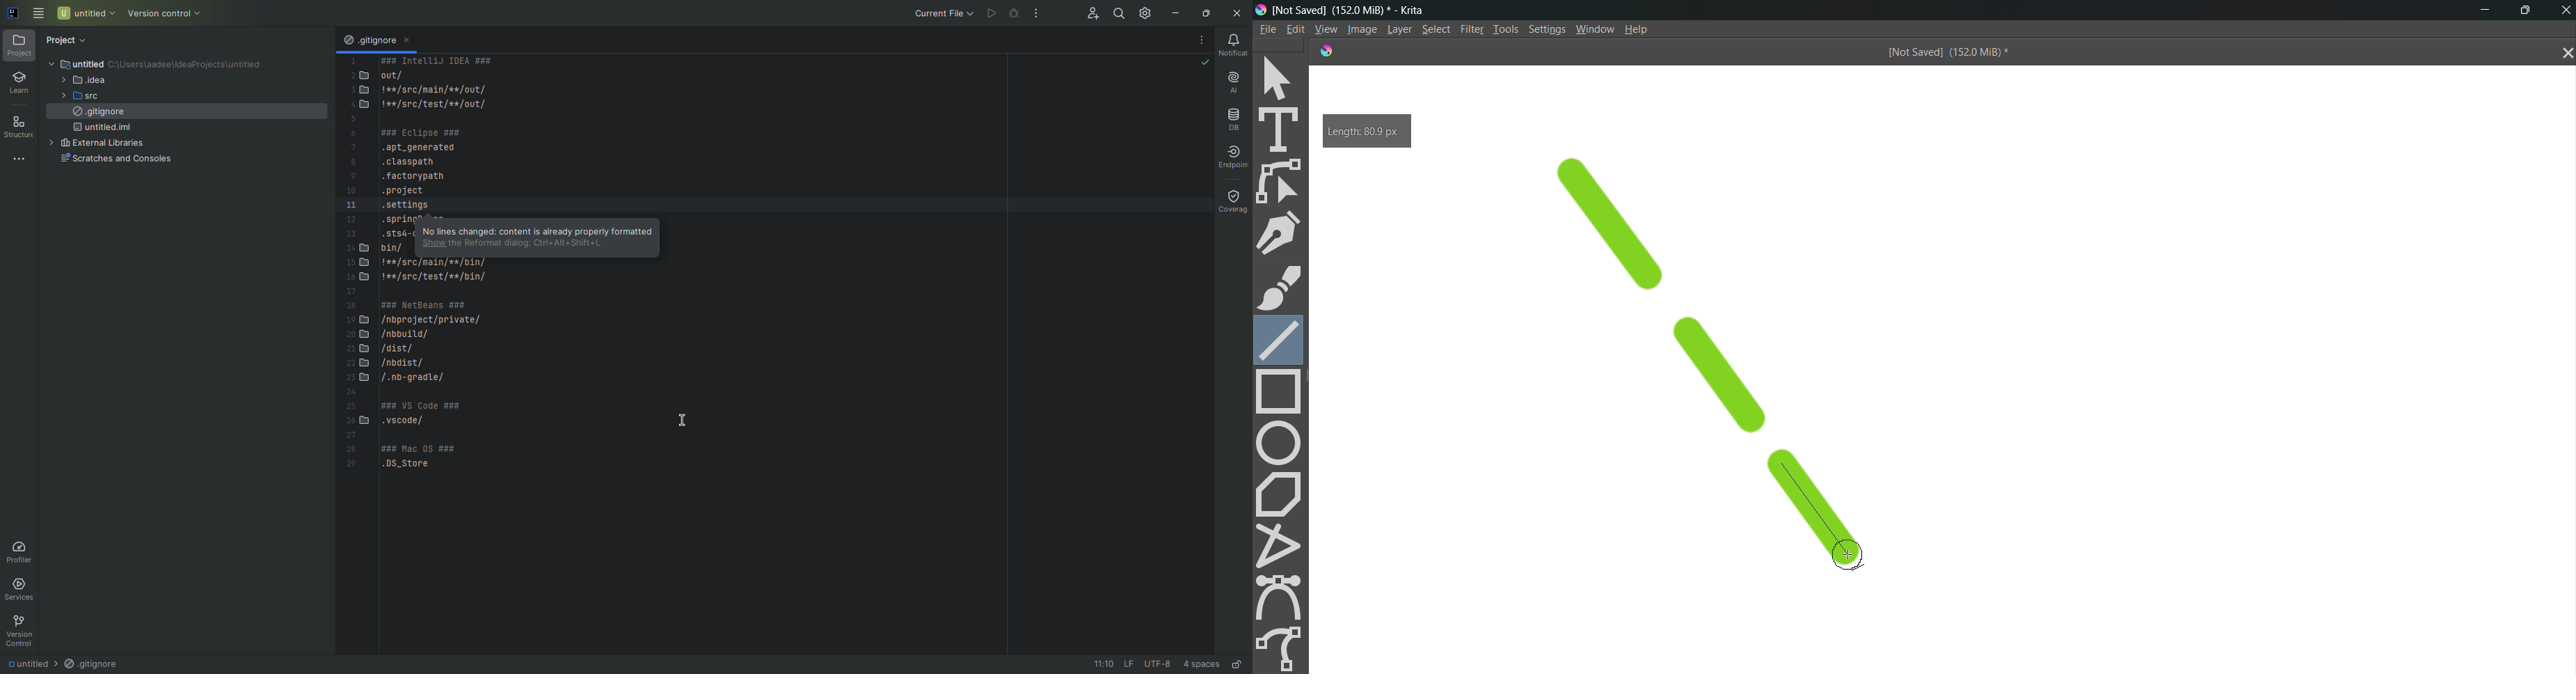 This screenshot has height=700, width=2576. Describe the element at coordinates (1234, 81) in the screenshot. I see `AI Assistant` at that location.